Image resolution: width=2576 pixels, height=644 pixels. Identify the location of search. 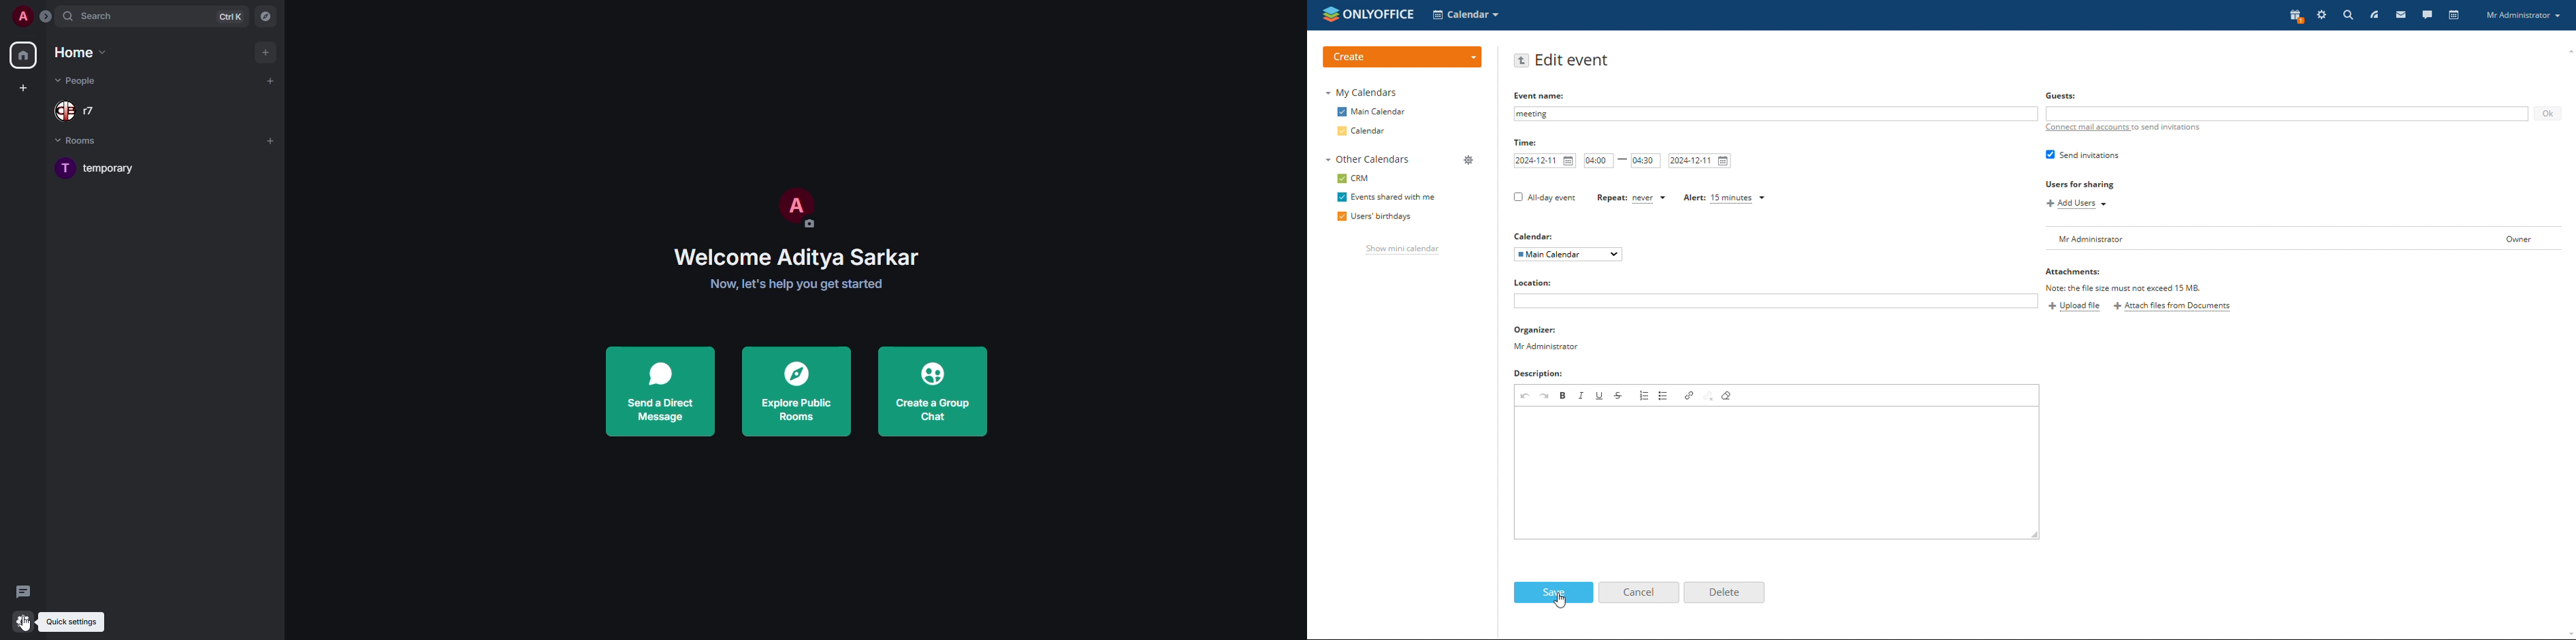
(2348, 15).